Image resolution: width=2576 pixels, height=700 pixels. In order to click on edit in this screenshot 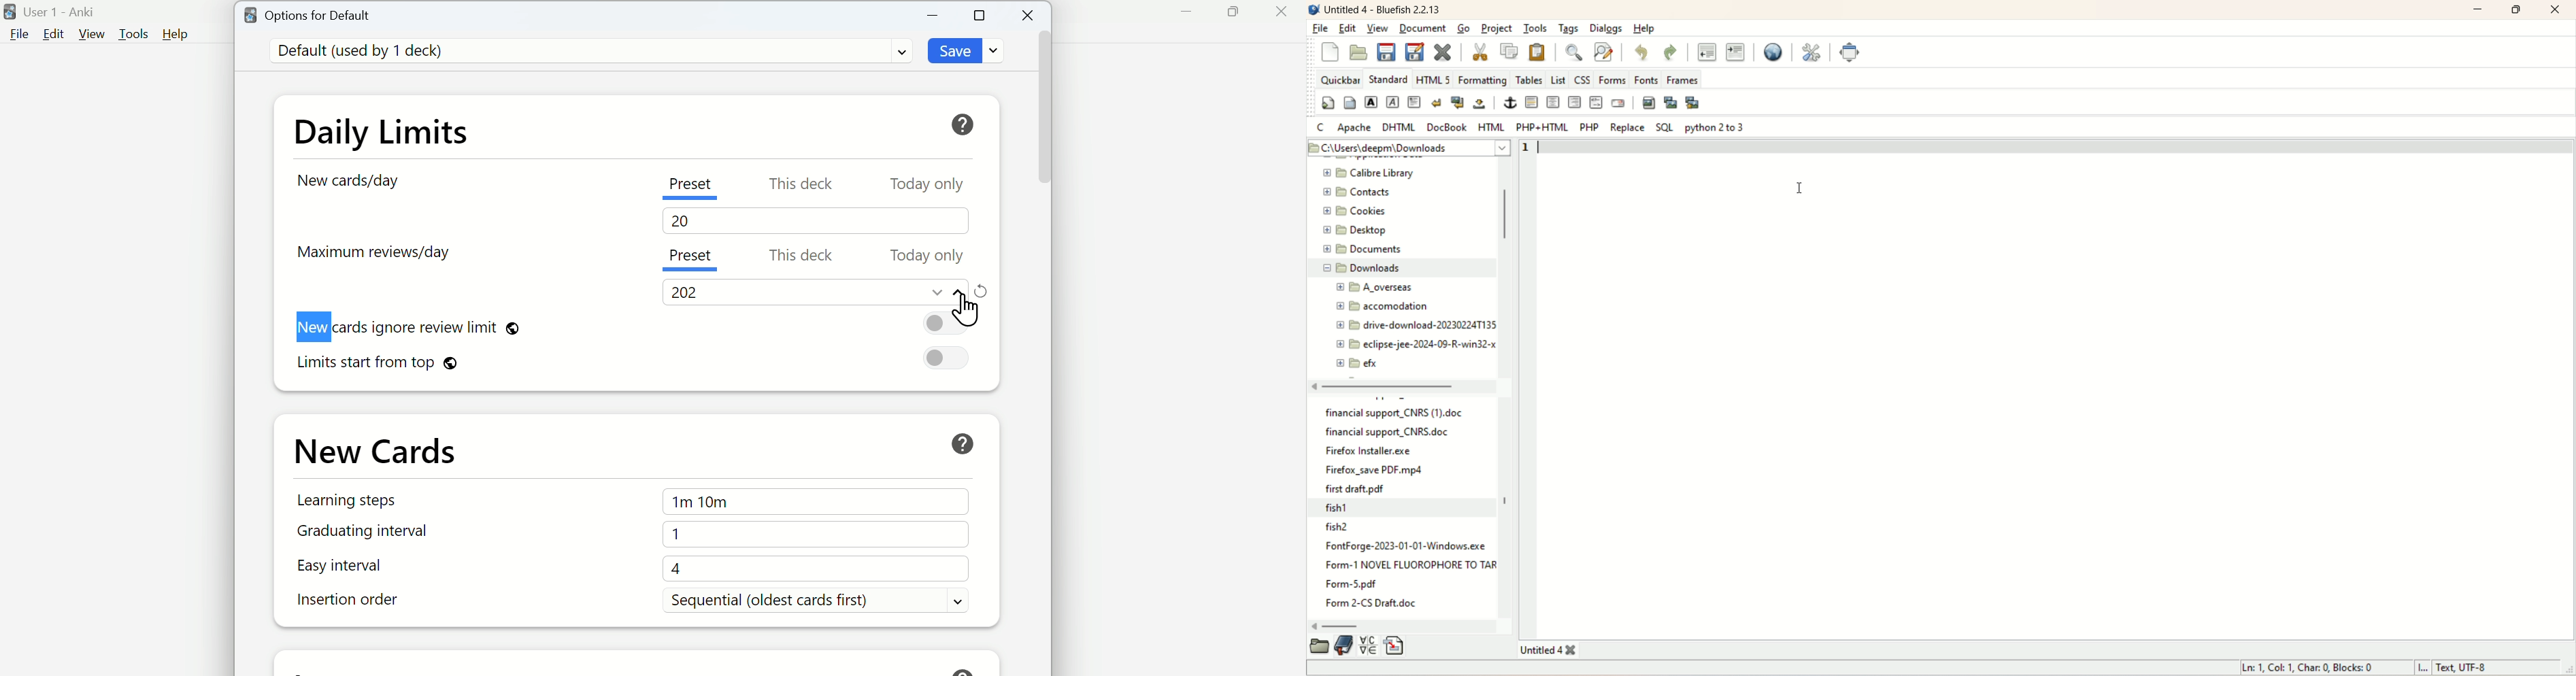, I will do `click(1348, 28)`.